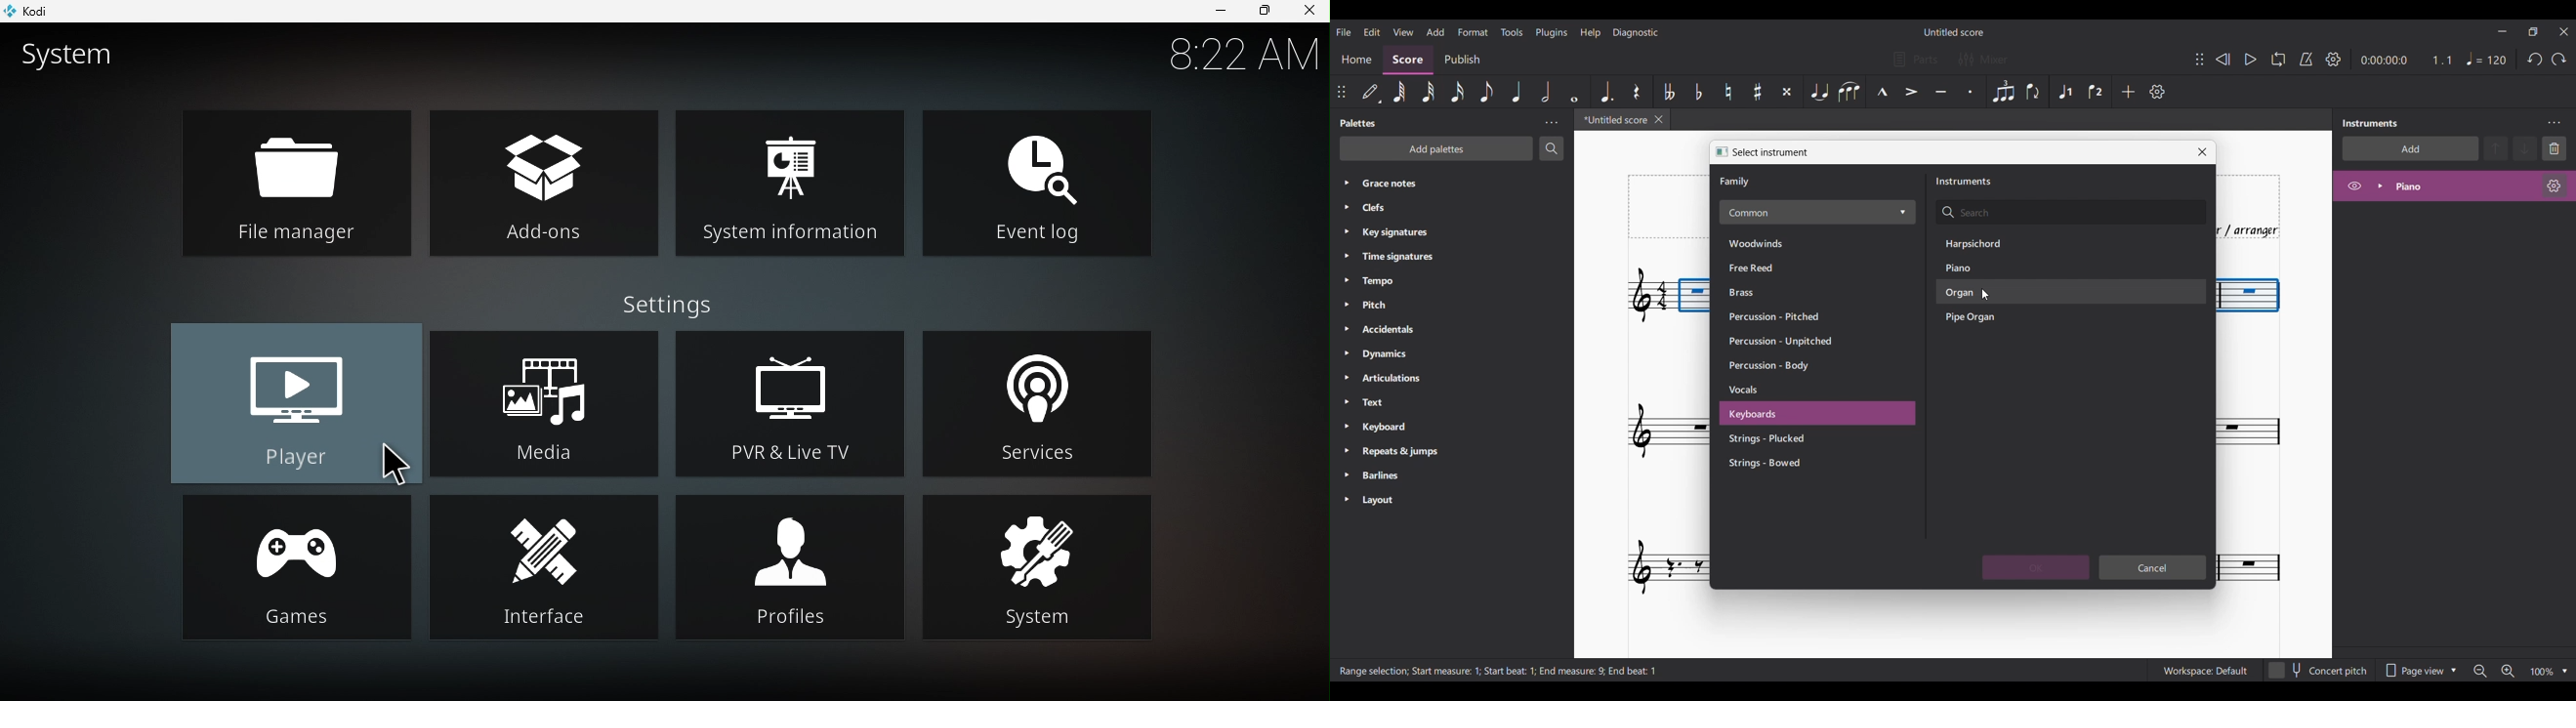  Describe the element at coordinates (1037, 180) in the screenshot. I see `Event log` at that location.